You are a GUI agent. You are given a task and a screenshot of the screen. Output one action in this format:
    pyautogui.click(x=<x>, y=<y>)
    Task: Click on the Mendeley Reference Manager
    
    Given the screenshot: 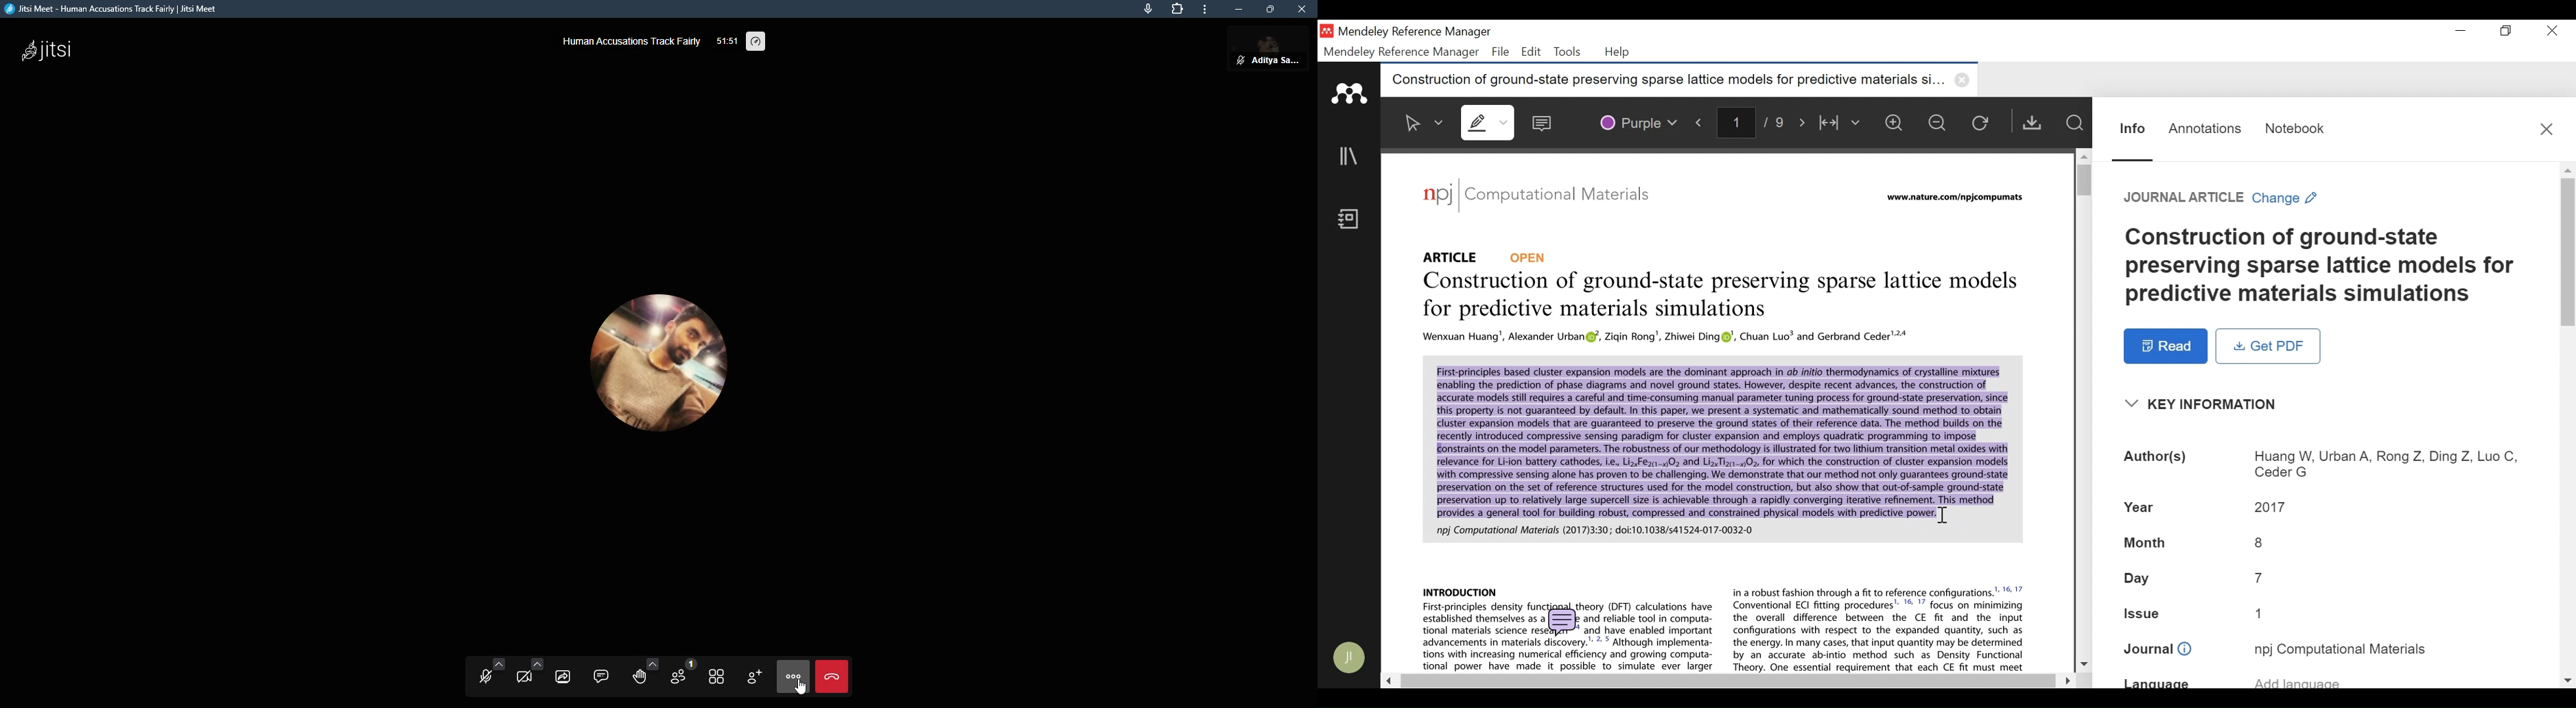 What is the action you would take?
    pyautogui.click(x=1402, y=52)
    